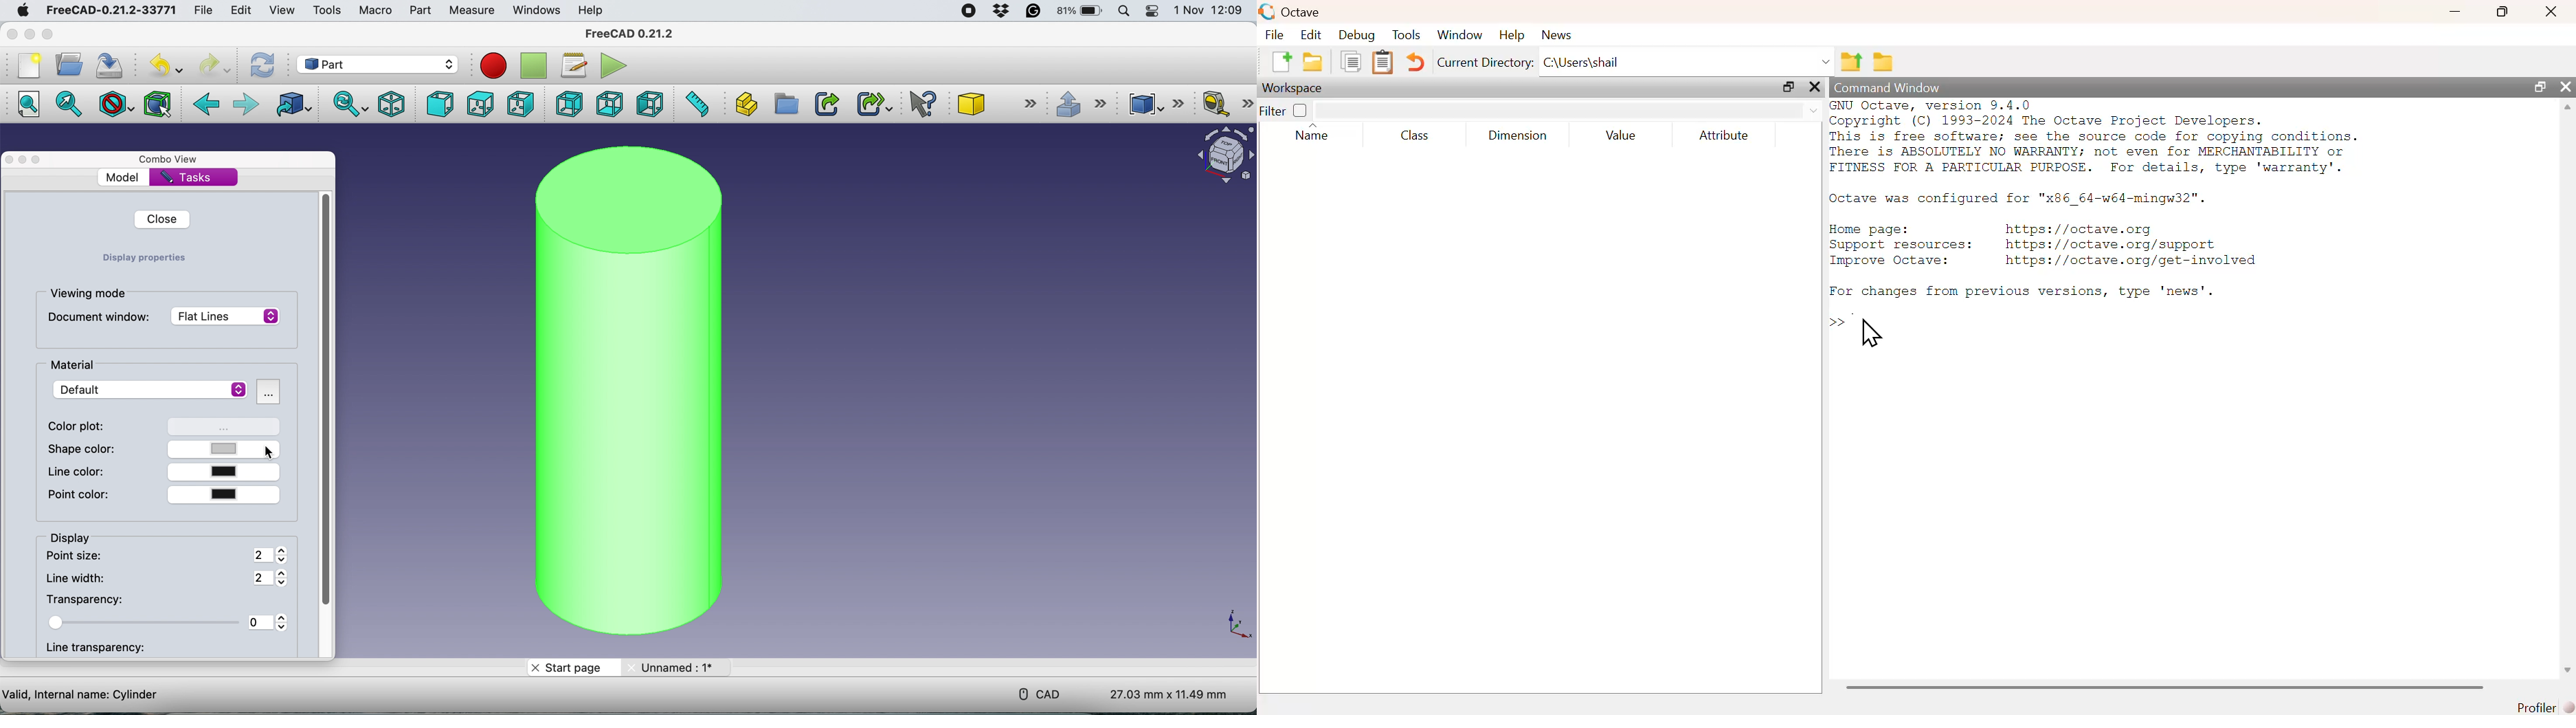 This screenshot has height=728, width=2576. What do you see at coordinates (539, 12) in the screenshot?
I see `windows` at bounding box center [539, 12].